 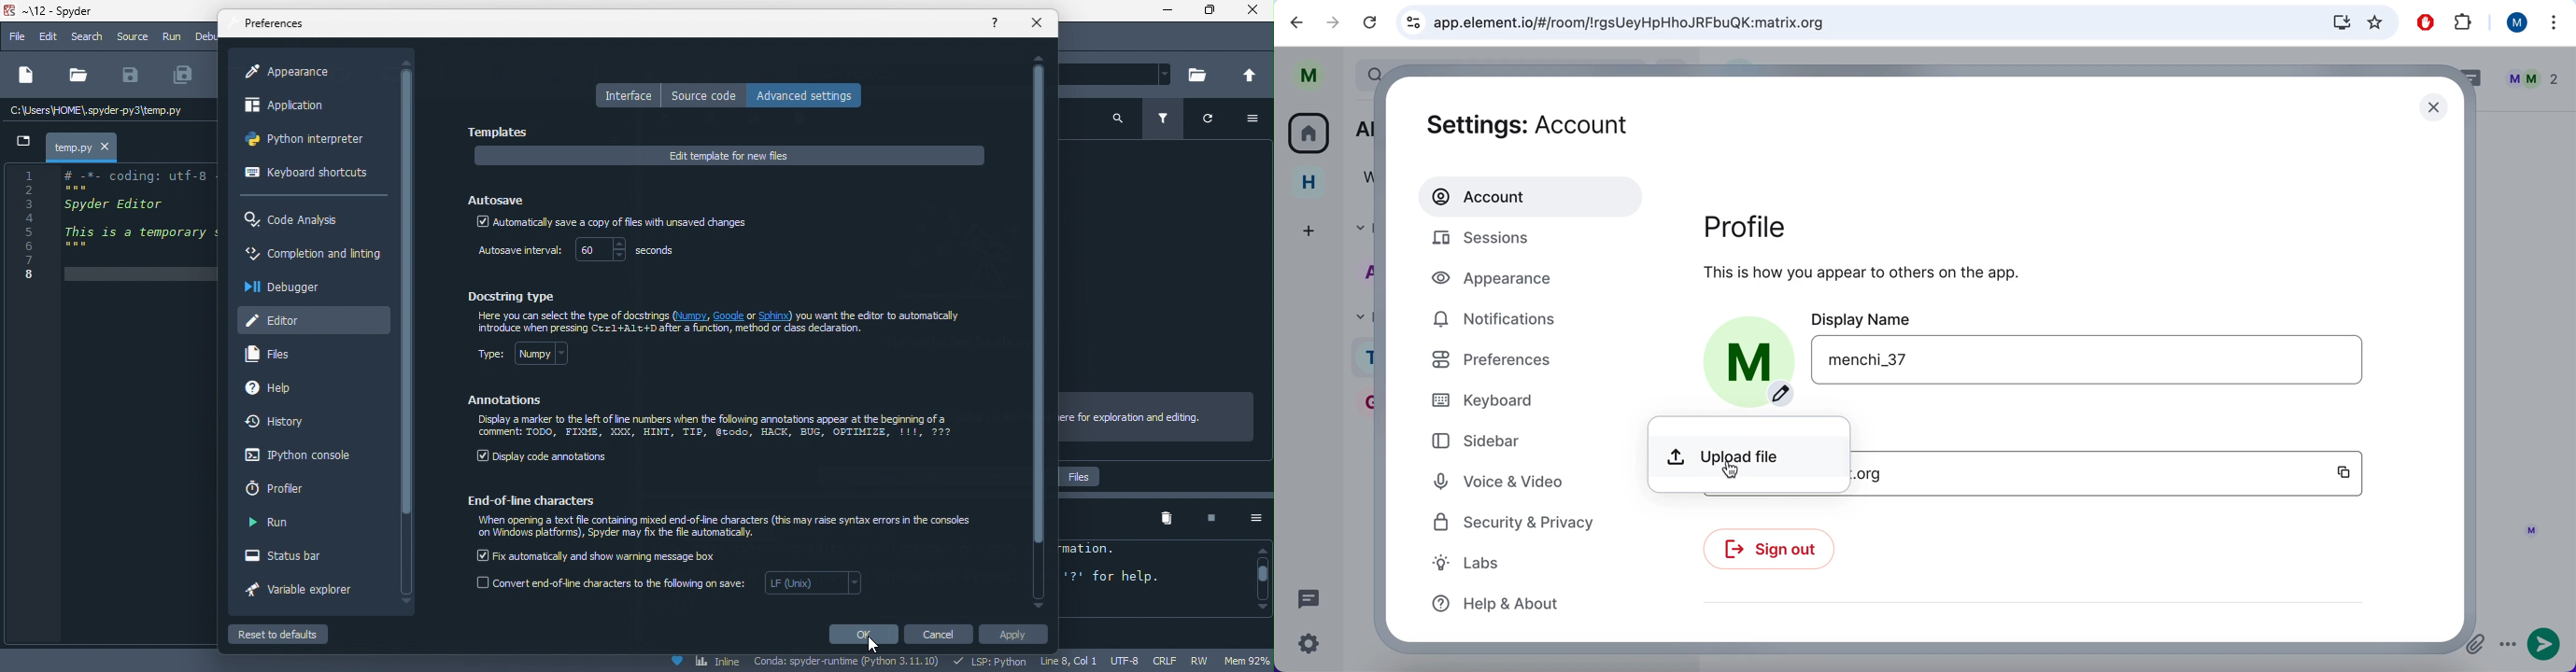 I want to click on file, so click(x=17, y=37).